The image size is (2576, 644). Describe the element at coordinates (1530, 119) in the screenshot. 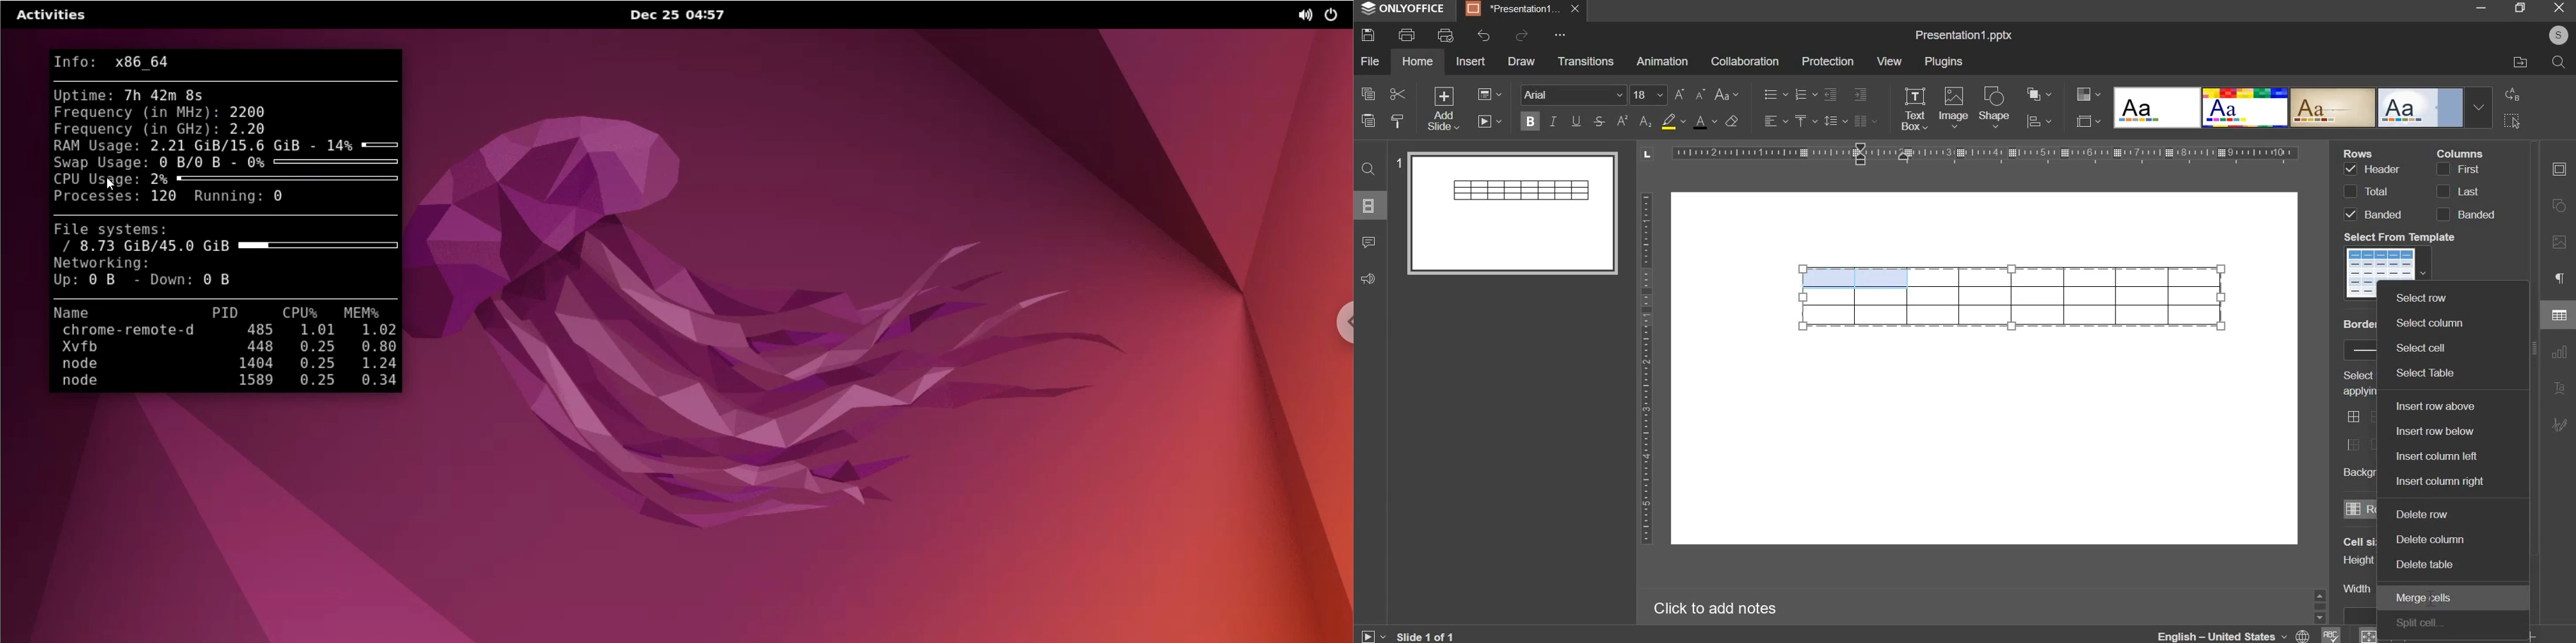

I see `bold` at that location.